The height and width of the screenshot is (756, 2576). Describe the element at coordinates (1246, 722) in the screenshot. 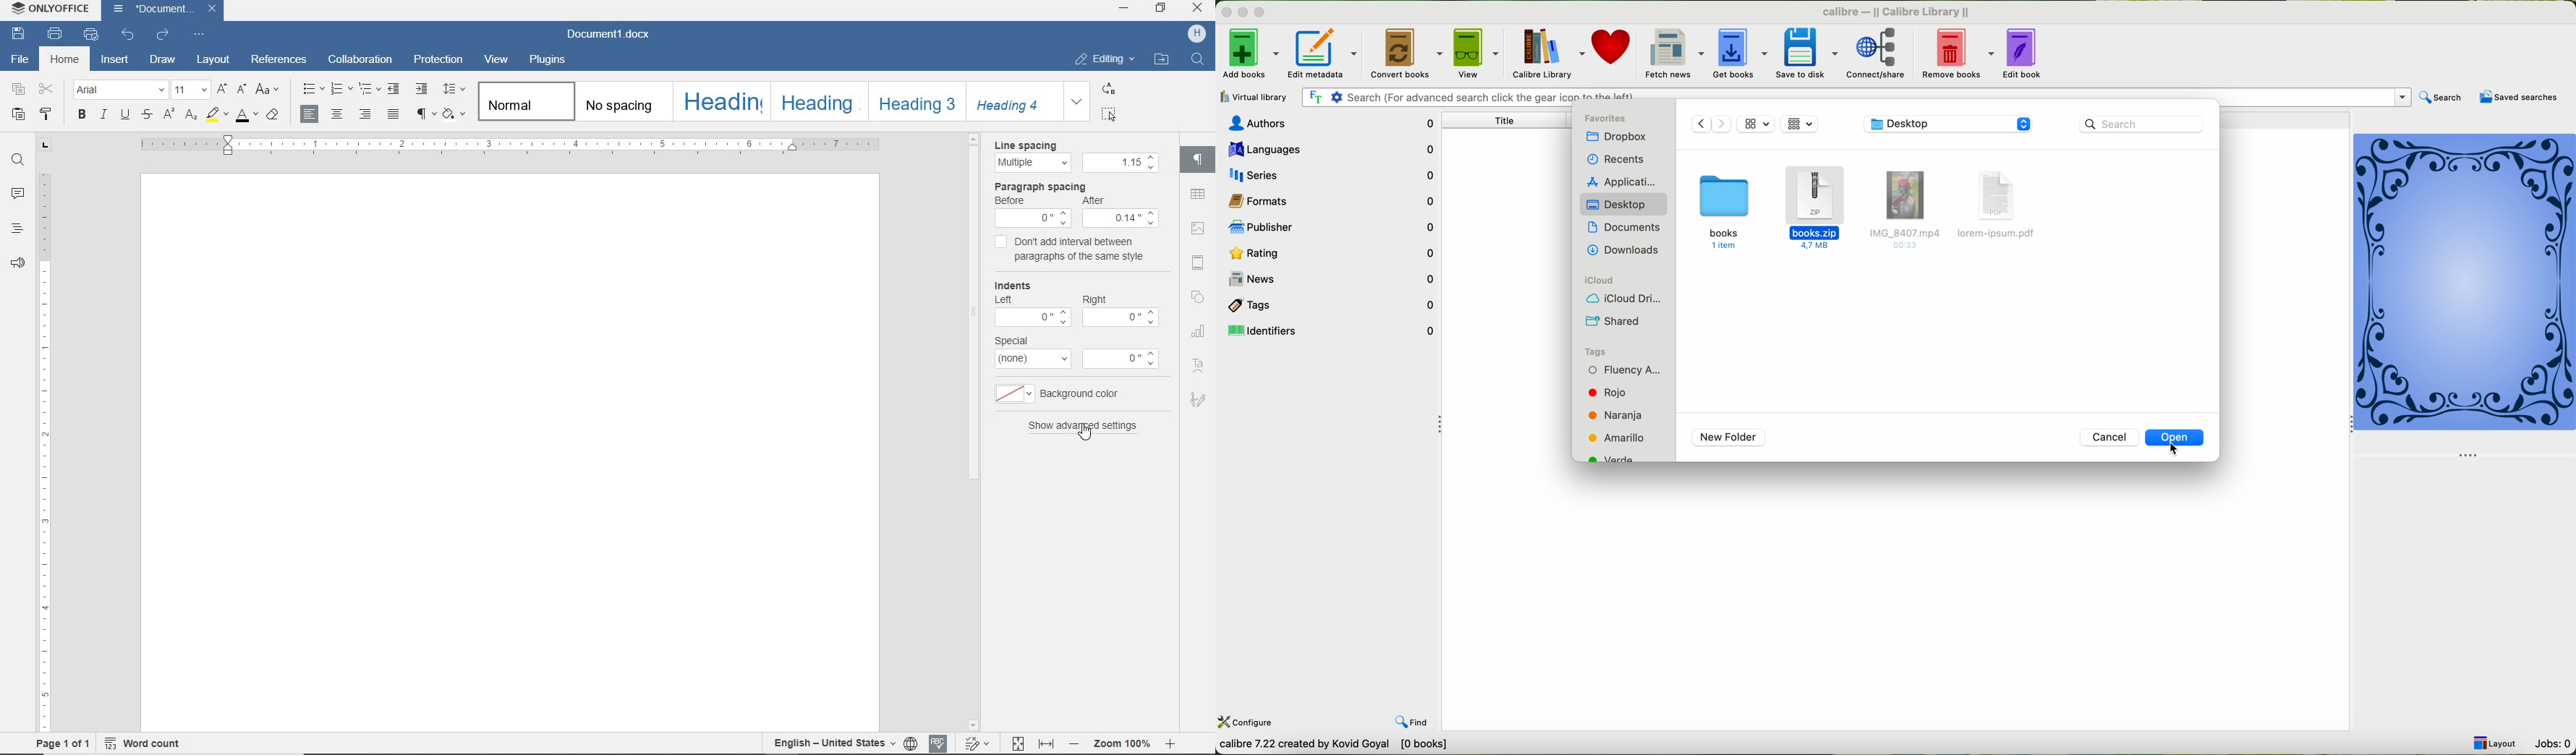

I see `configure` at that location.